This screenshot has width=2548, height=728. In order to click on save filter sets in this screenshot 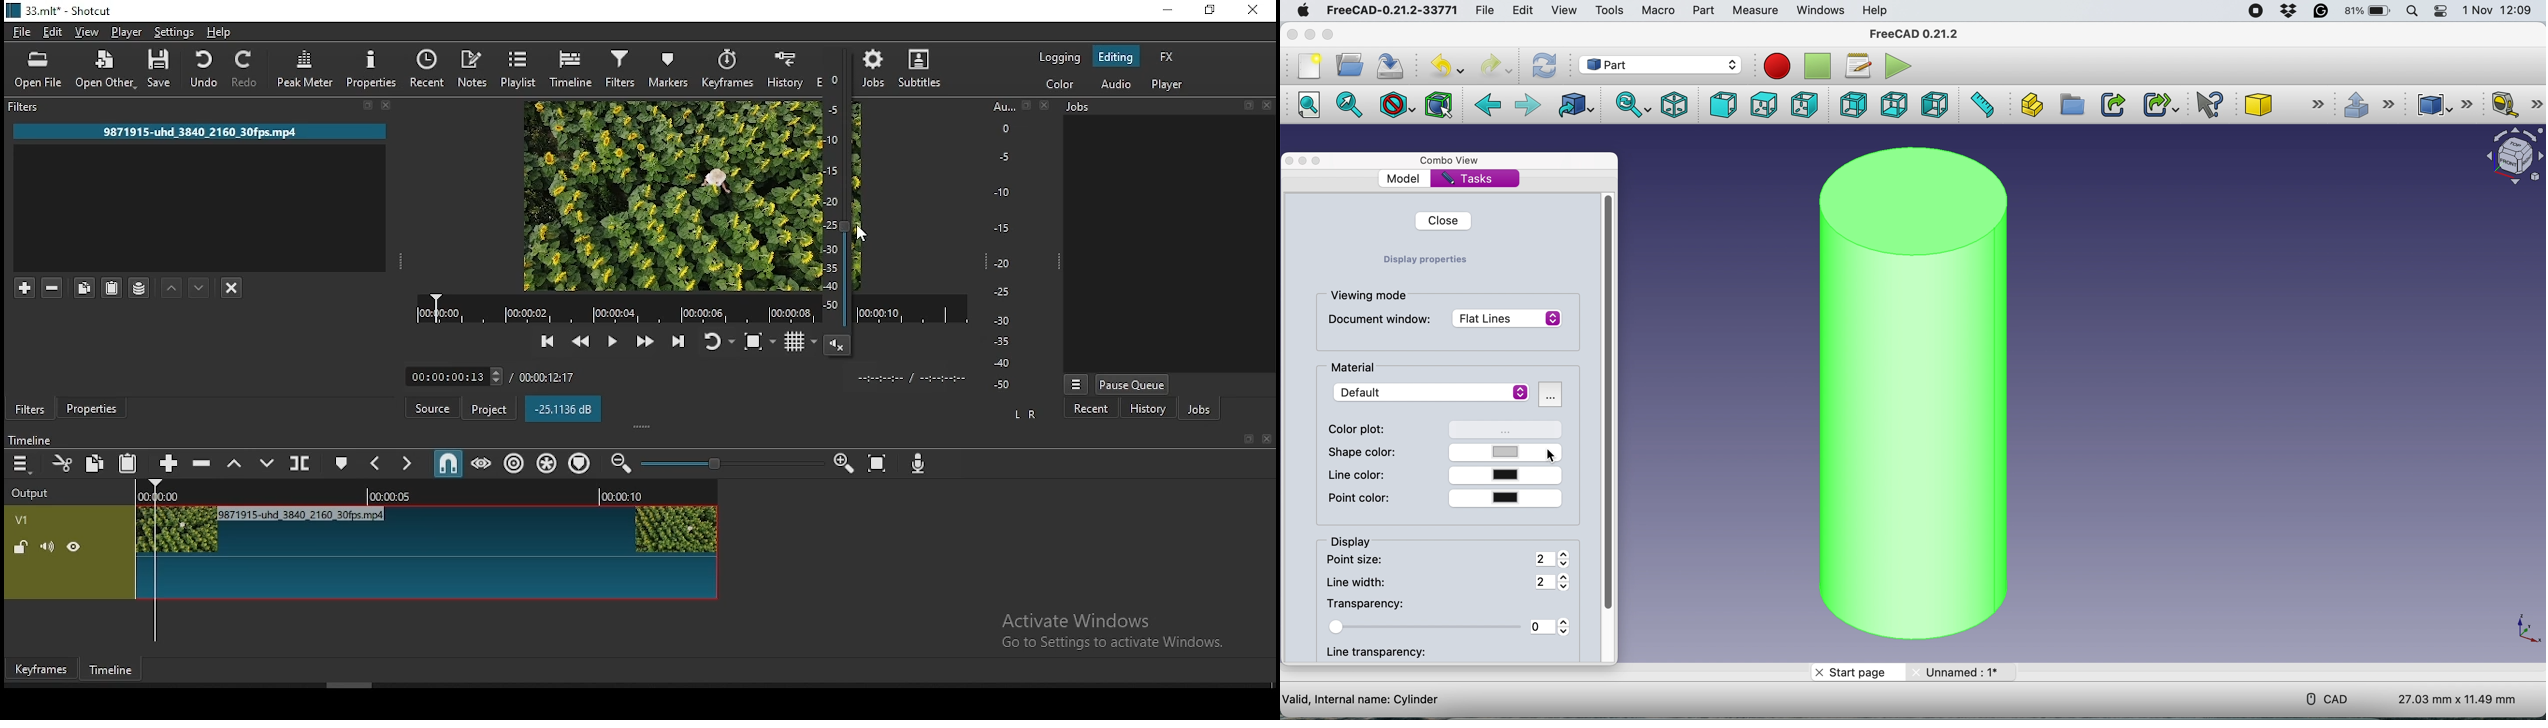, I will do `click(141, 290)`.